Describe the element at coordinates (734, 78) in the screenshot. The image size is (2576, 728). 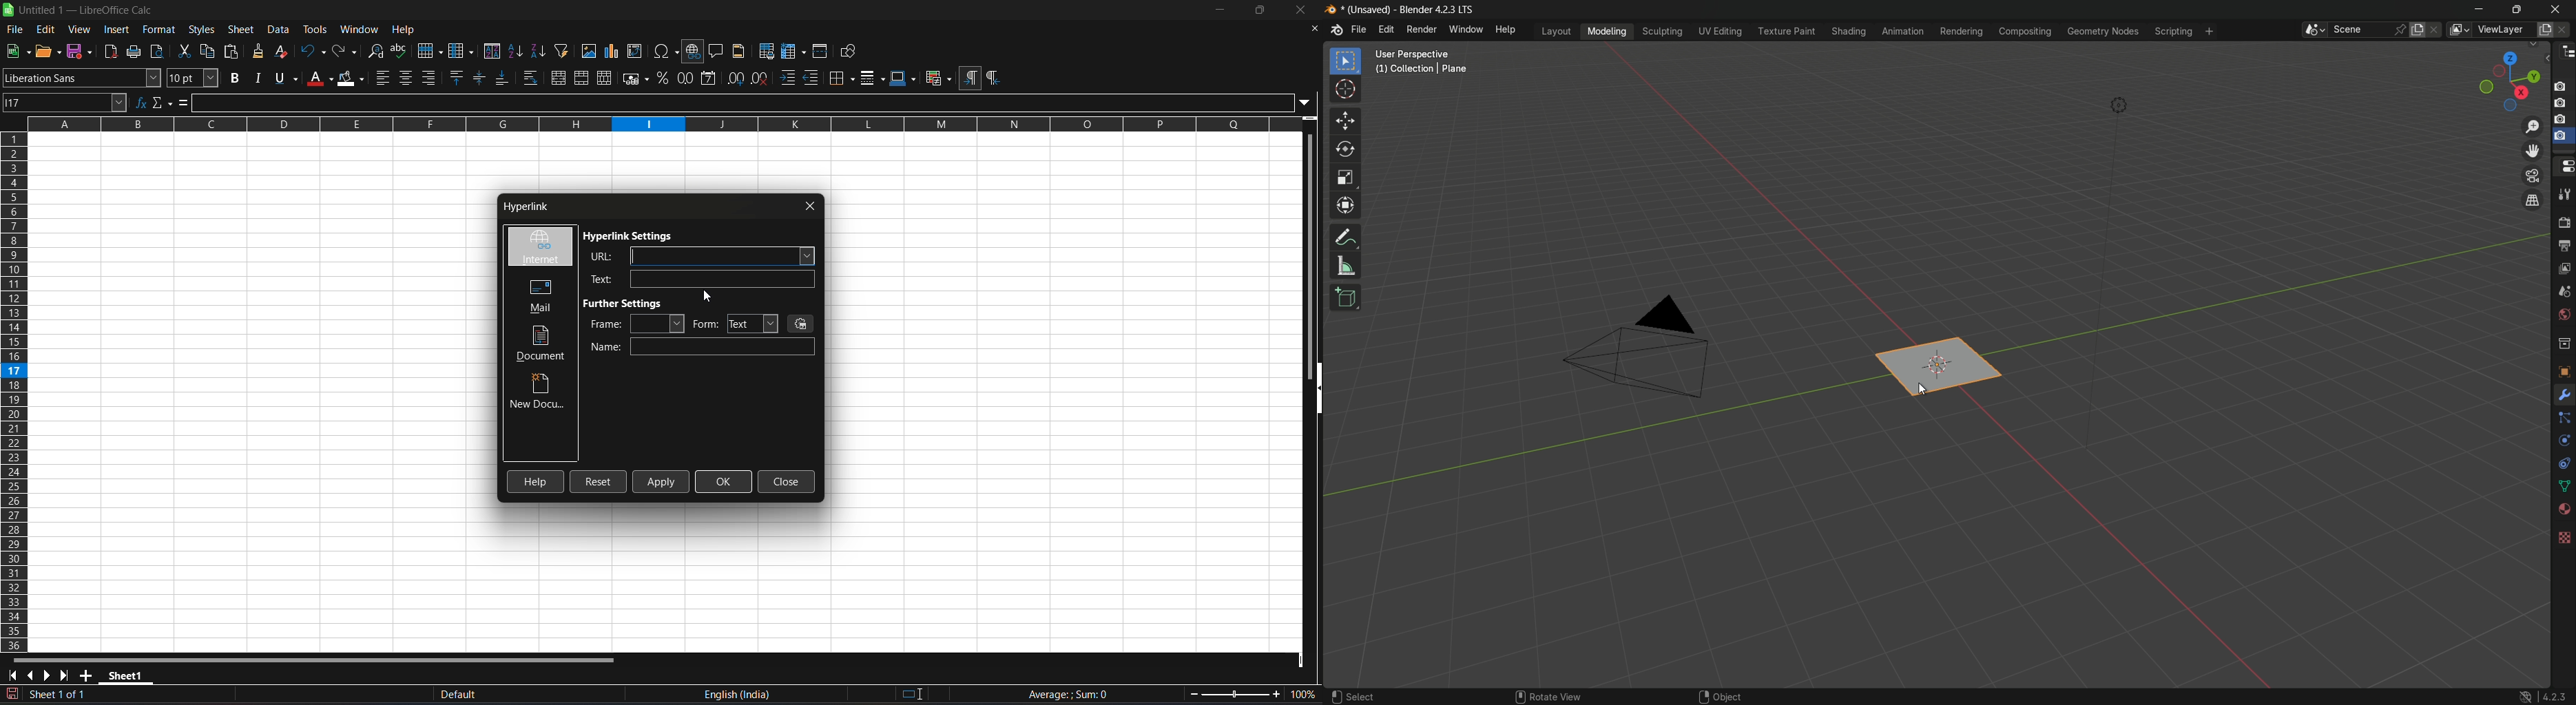
I see `add decimal place` at that location.